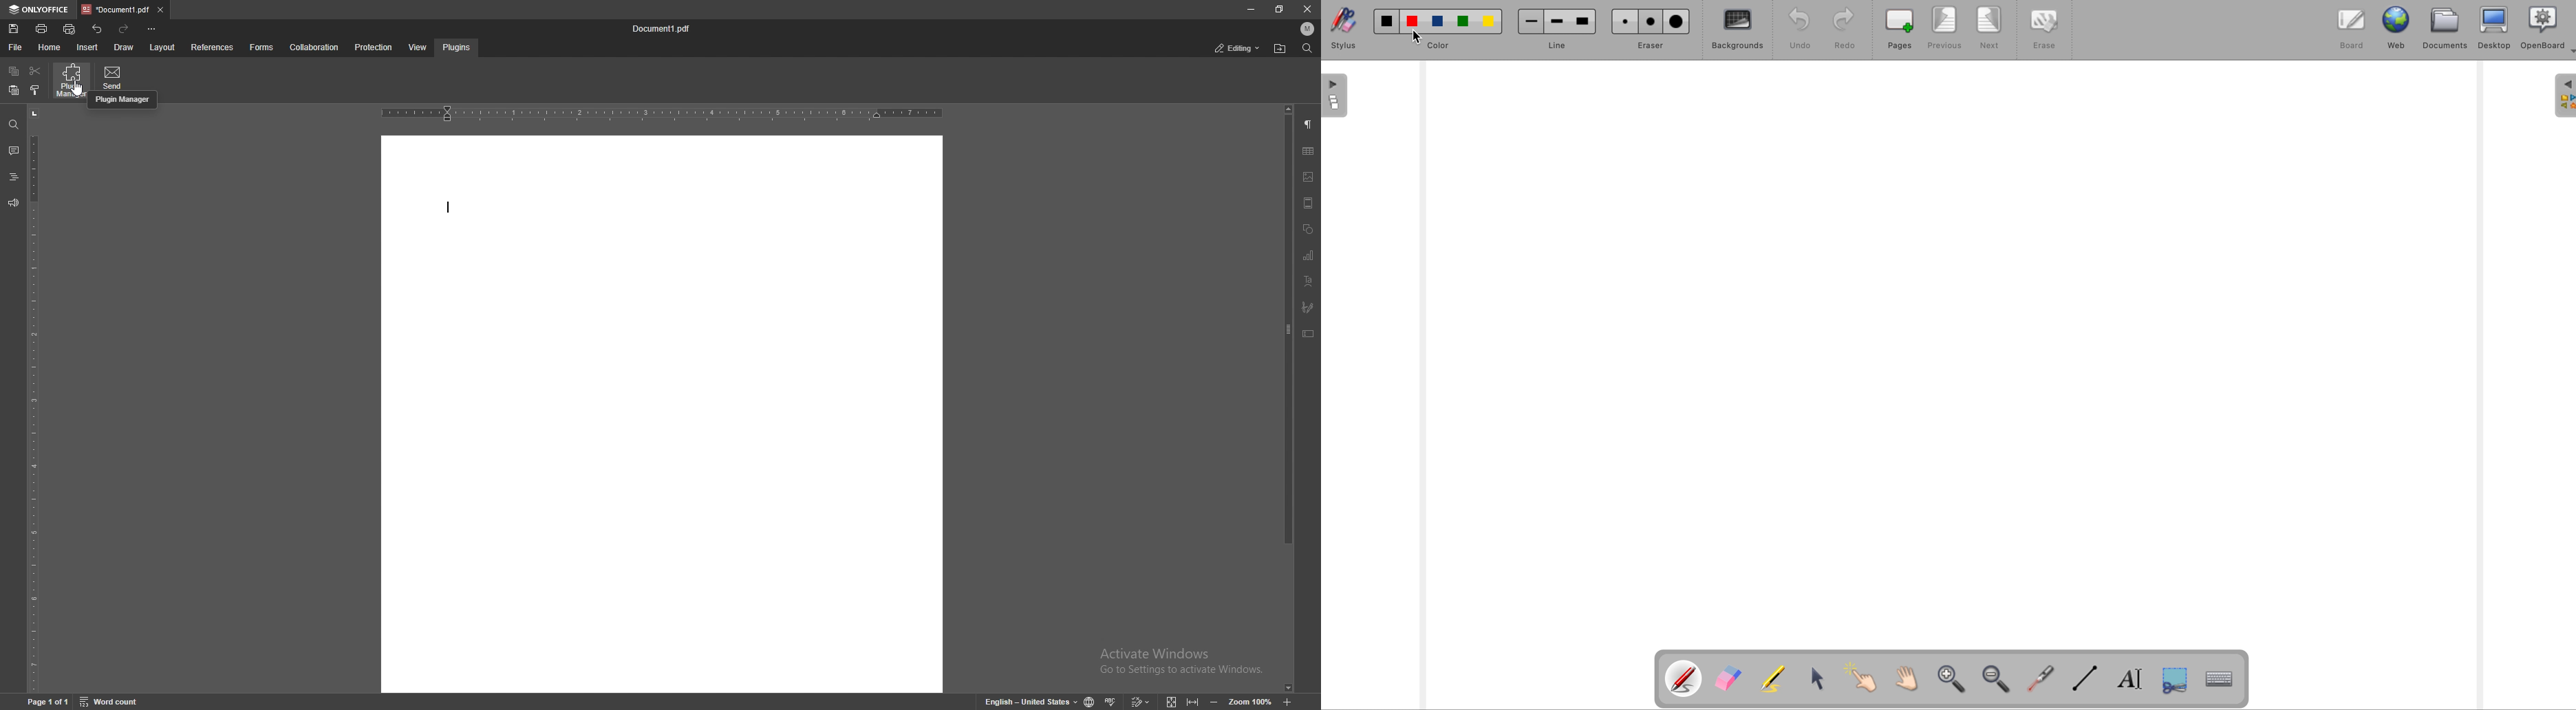  Describe the element at coordinates (1238, 47) in the screenshot. I see `status` at that location.